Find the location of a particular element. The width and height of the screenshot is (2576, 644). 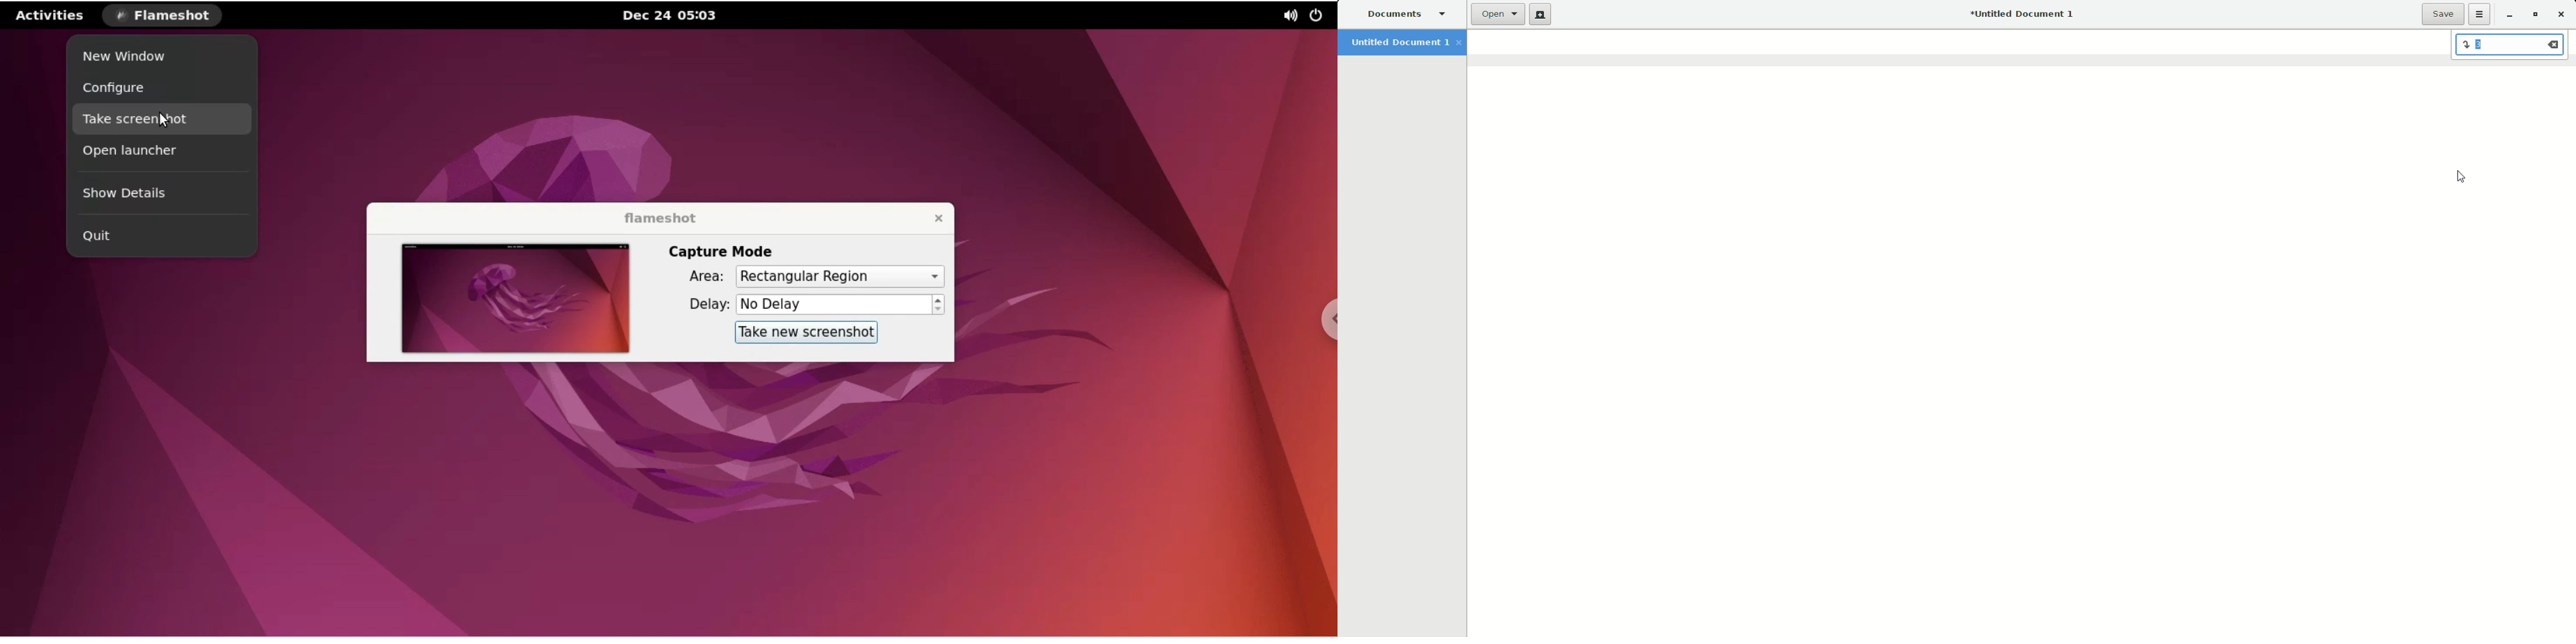

Save is located at coordinates (2442, 14).